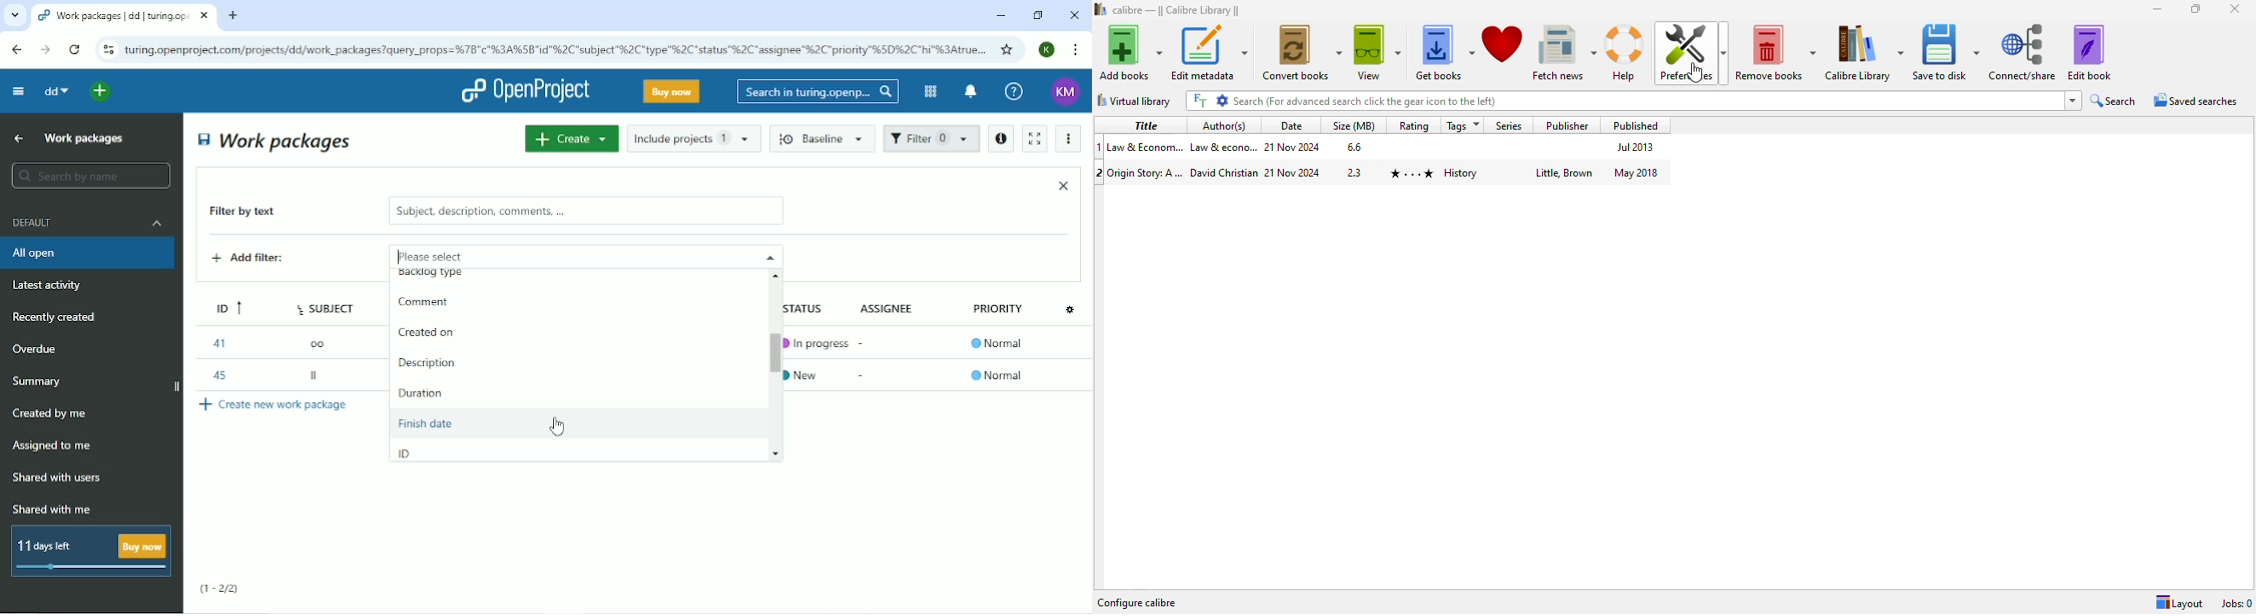 This screenshot has width=2268, height=616. I want to click on book 2, so click(1379, 171).